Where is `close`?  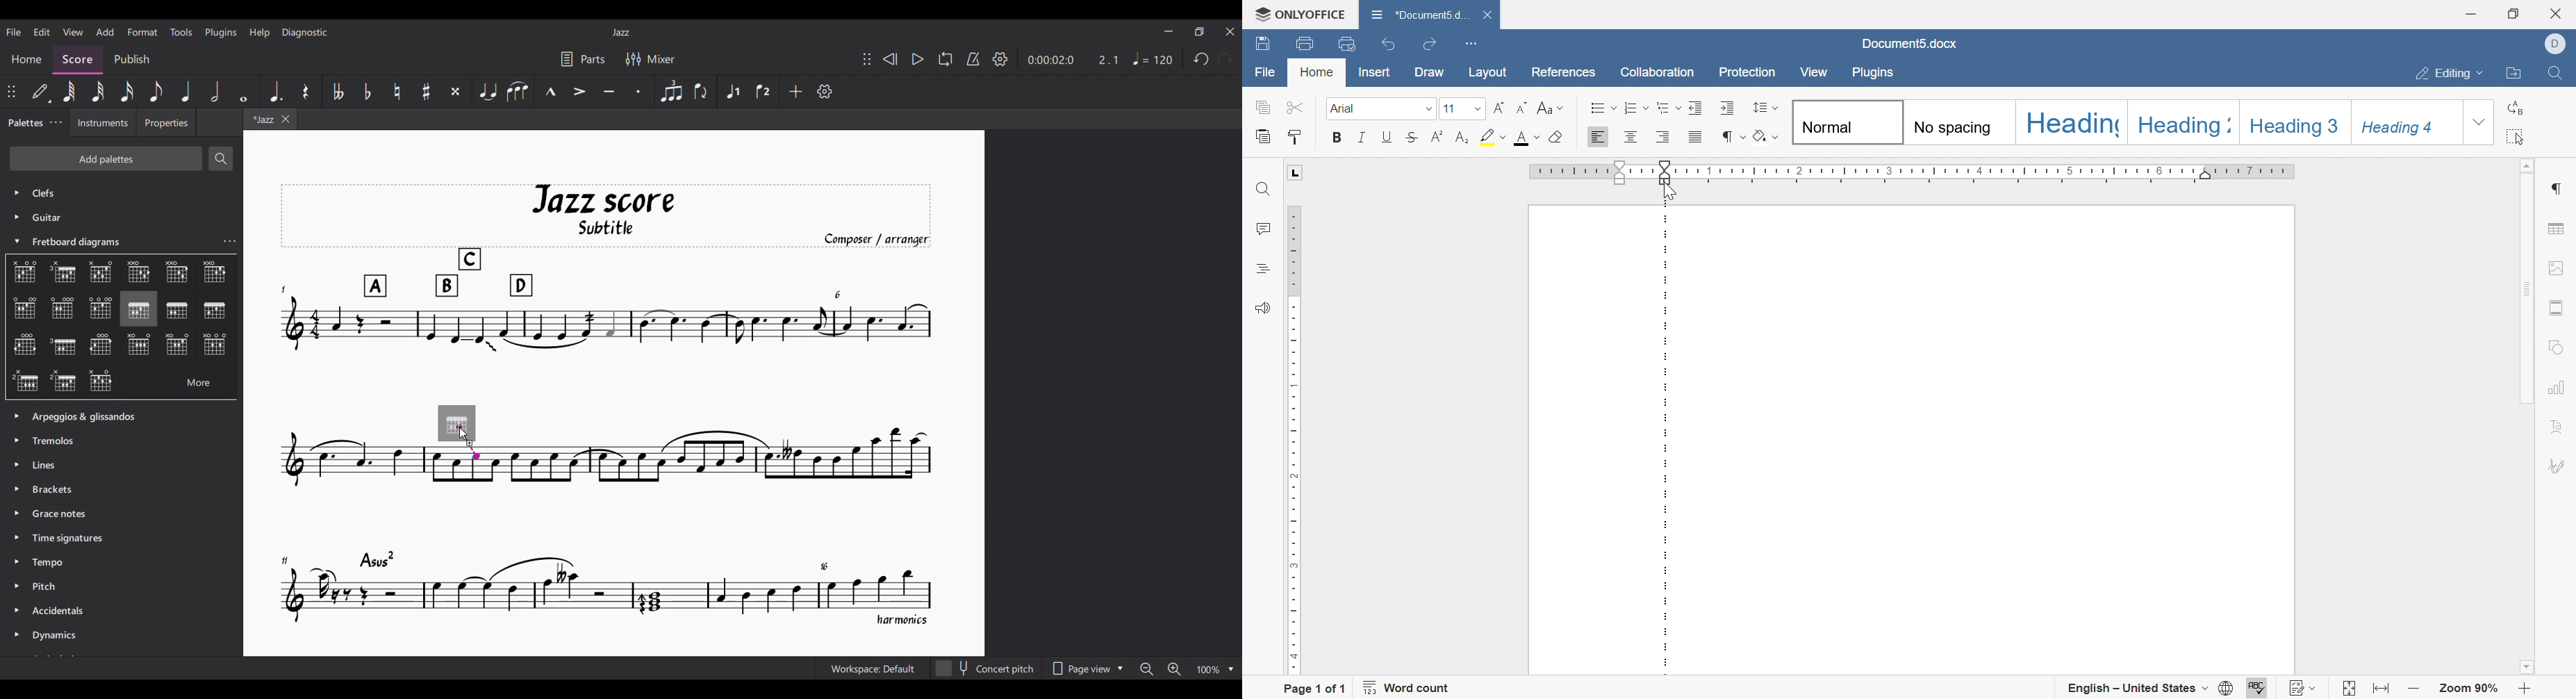 close is located at coordinates (1486, 12).